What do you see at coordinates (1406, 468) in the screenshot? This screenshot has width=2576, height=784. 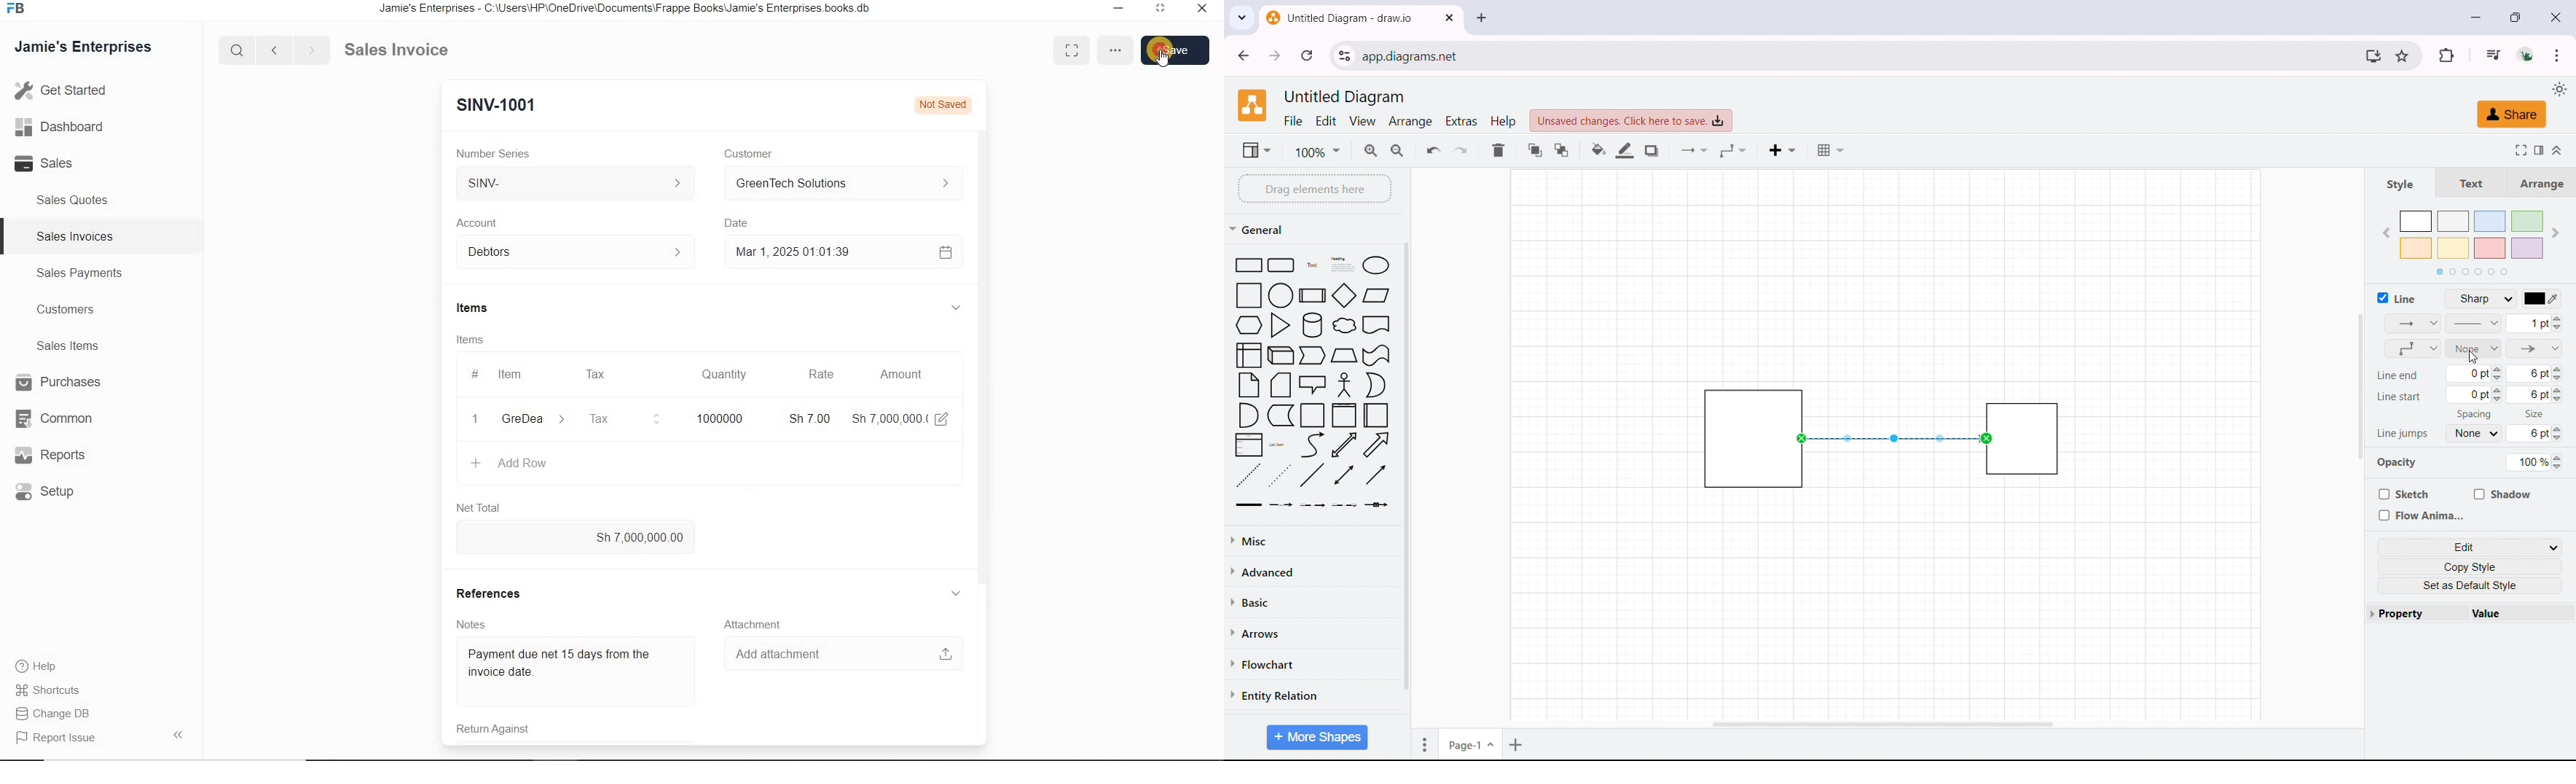 I see `scrollbar` at bounding box center [1406, 468].